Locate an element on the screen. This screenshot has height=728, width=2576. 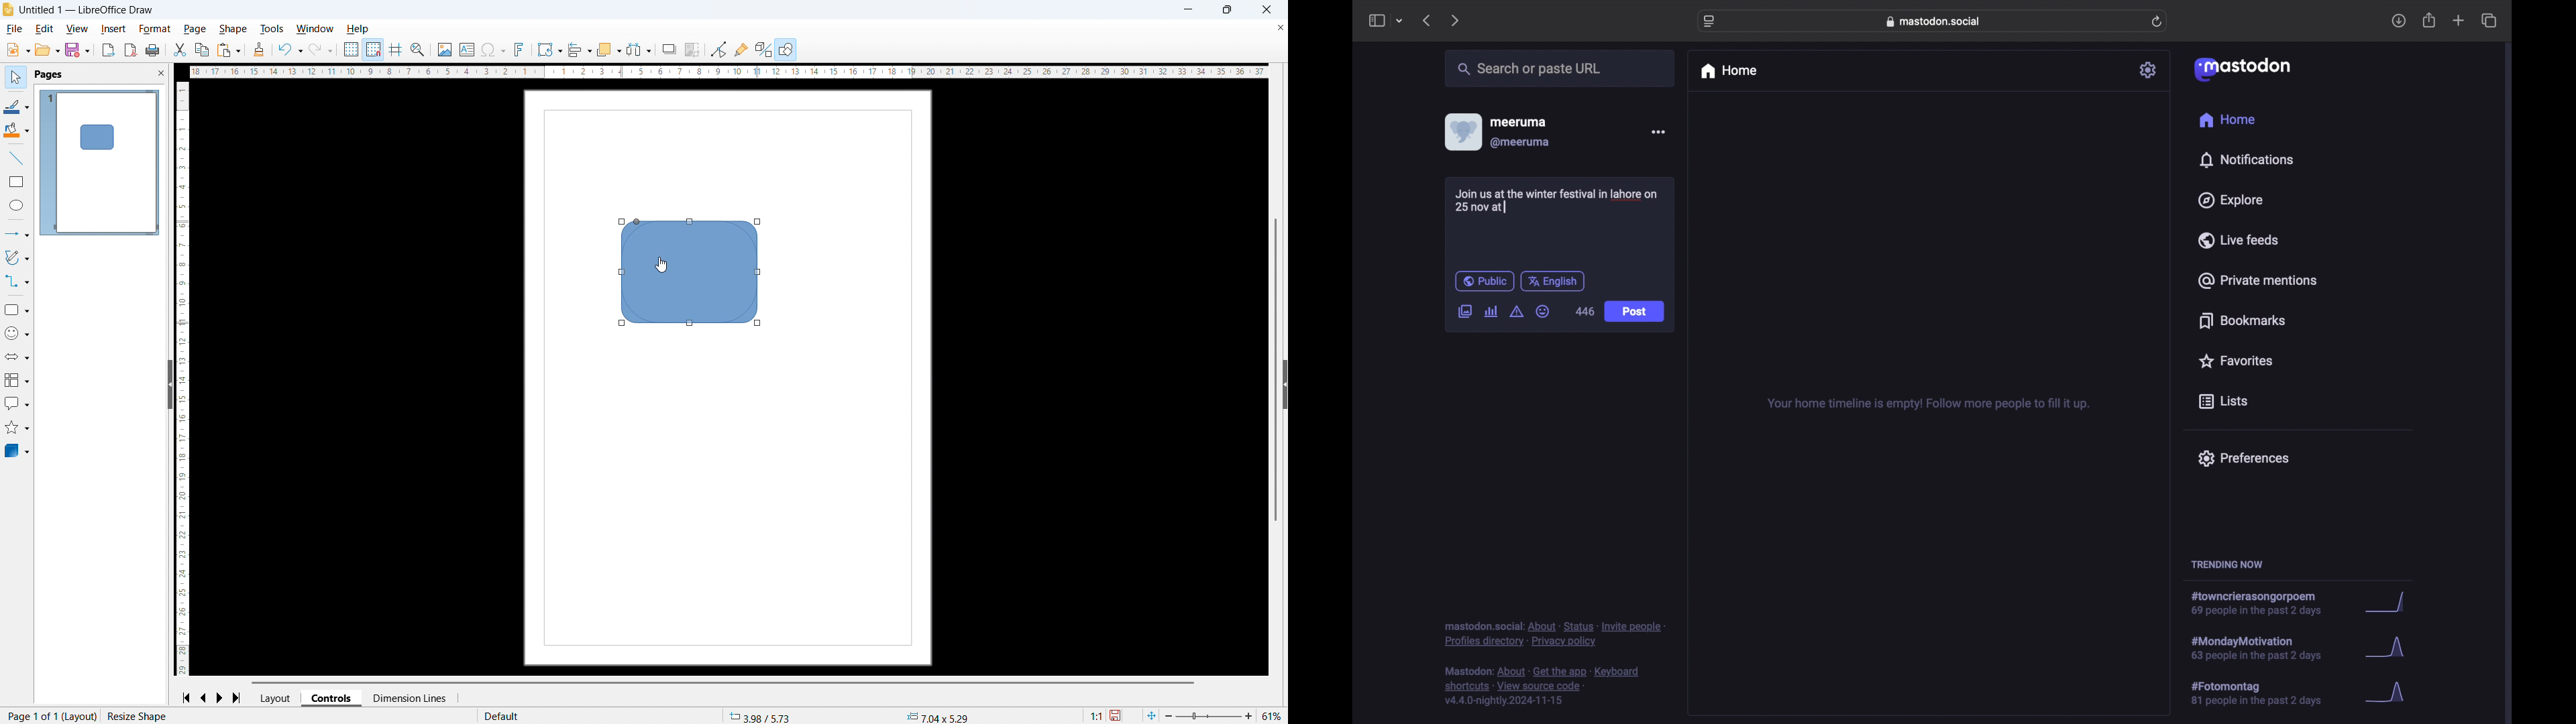
show draw functions is located at coordinates (786, 49).